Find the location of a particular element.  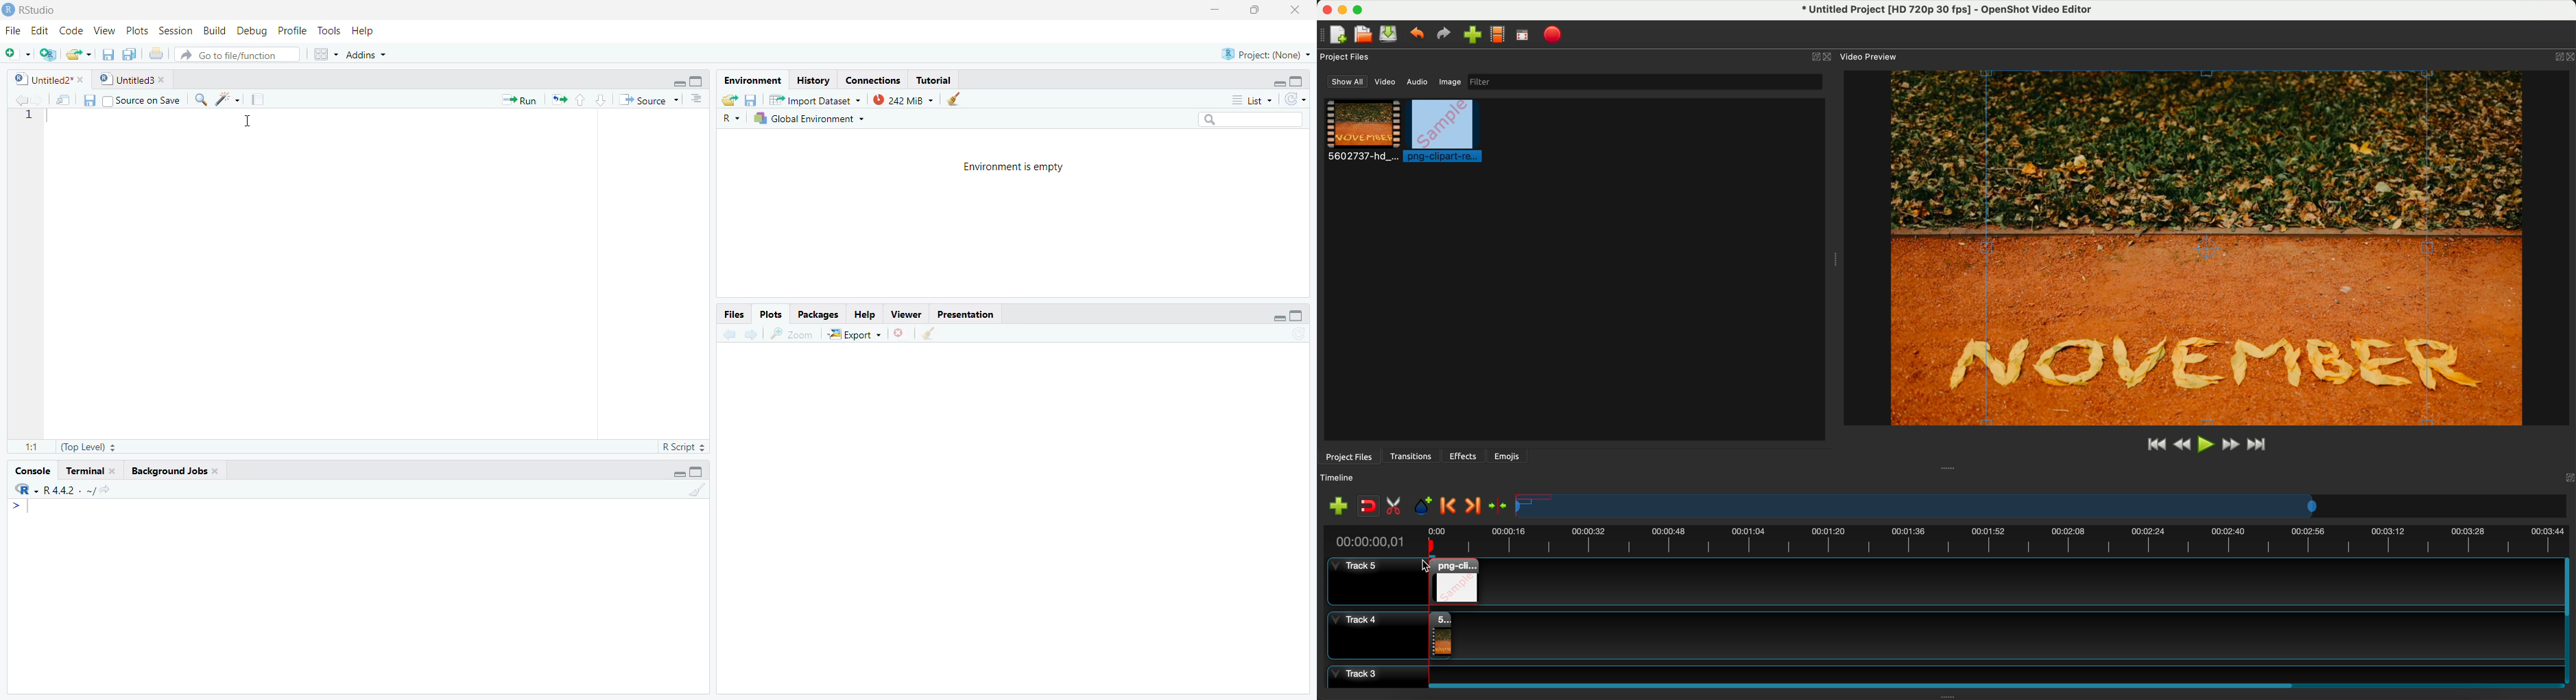

move forward is located at coordinates (751, 334).